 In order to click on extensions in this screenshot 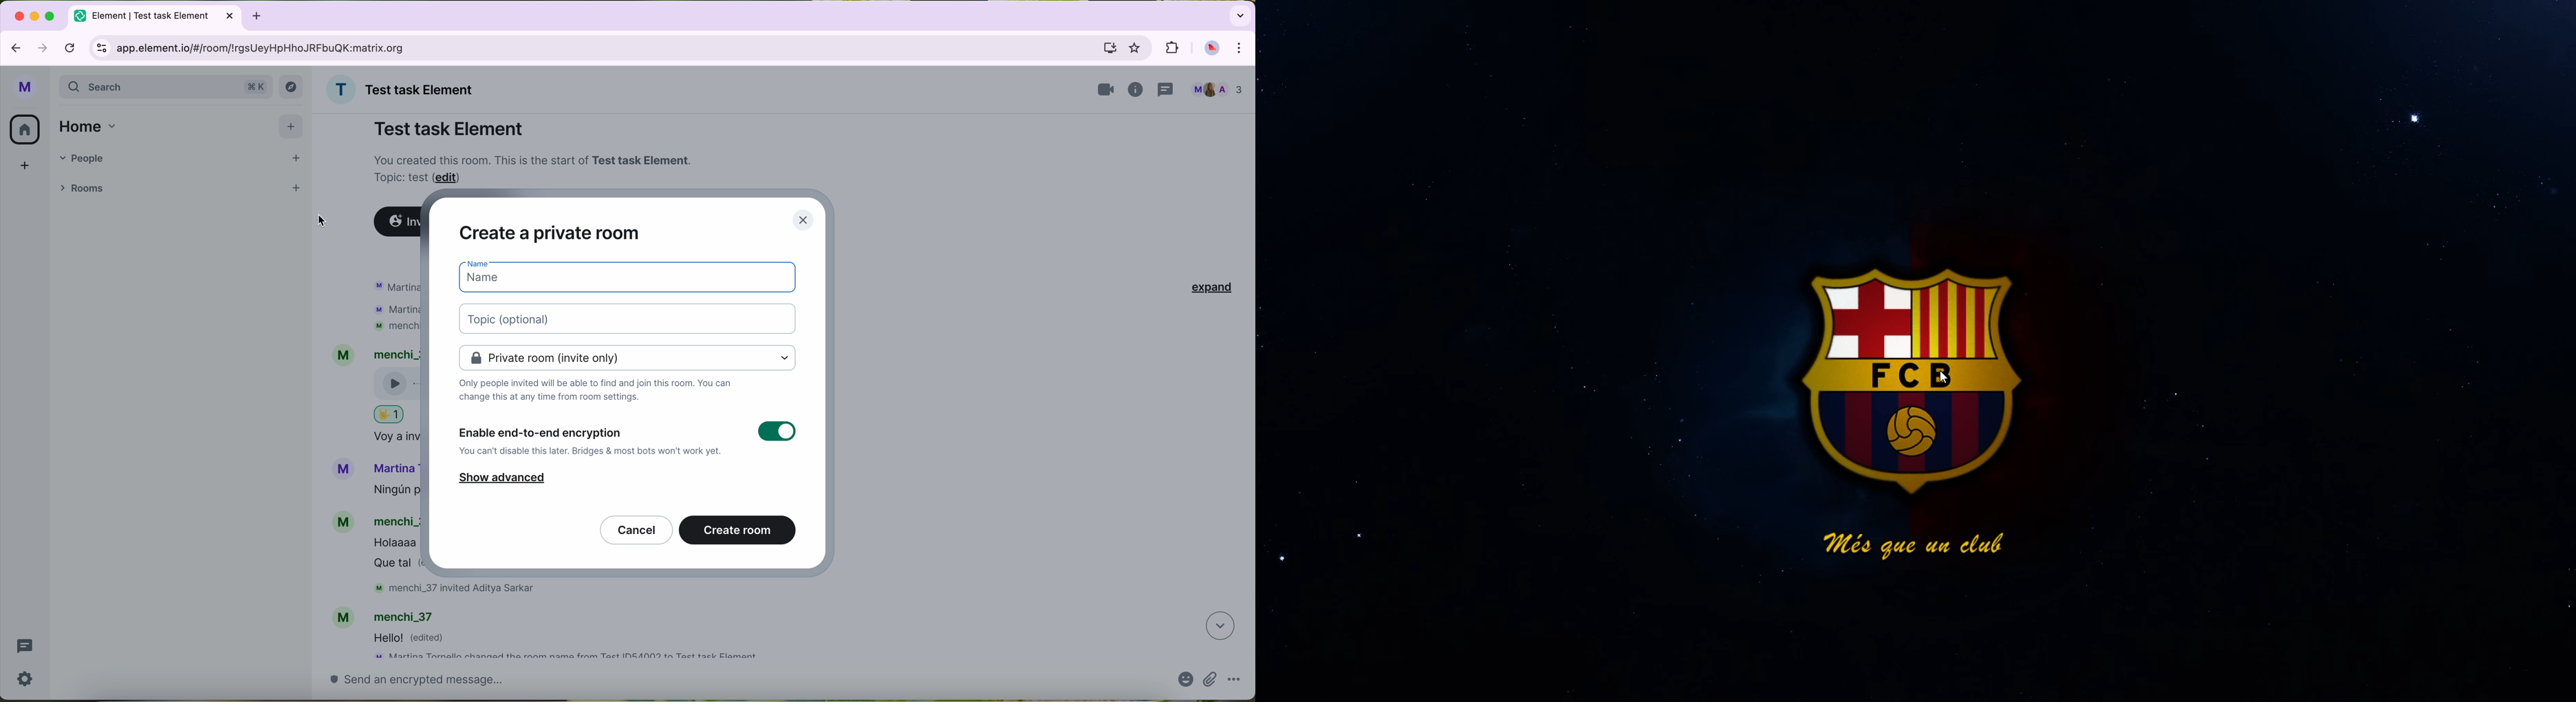, I will do `click(1171, 47)`.